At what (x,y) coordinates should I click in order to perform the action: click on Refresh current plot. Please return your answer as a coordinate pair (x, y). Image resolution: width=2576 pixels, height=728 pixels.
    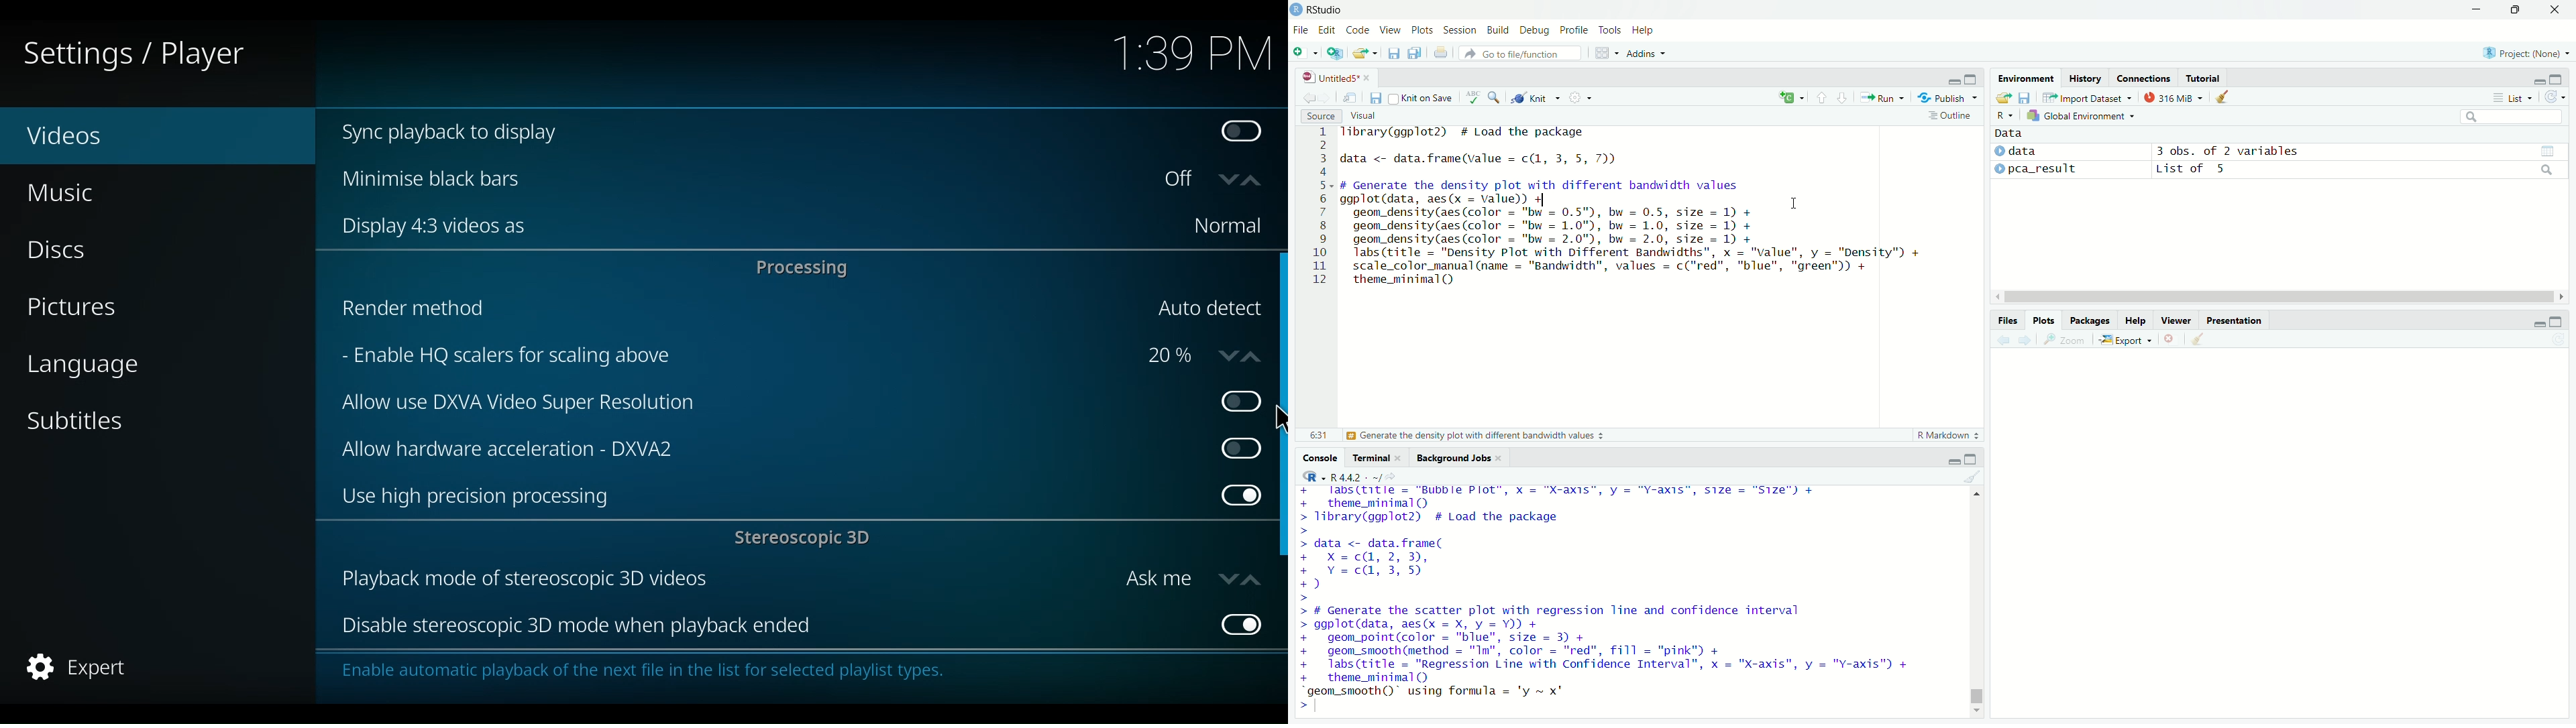
    Looking at the image, I should click on (2559, 340).